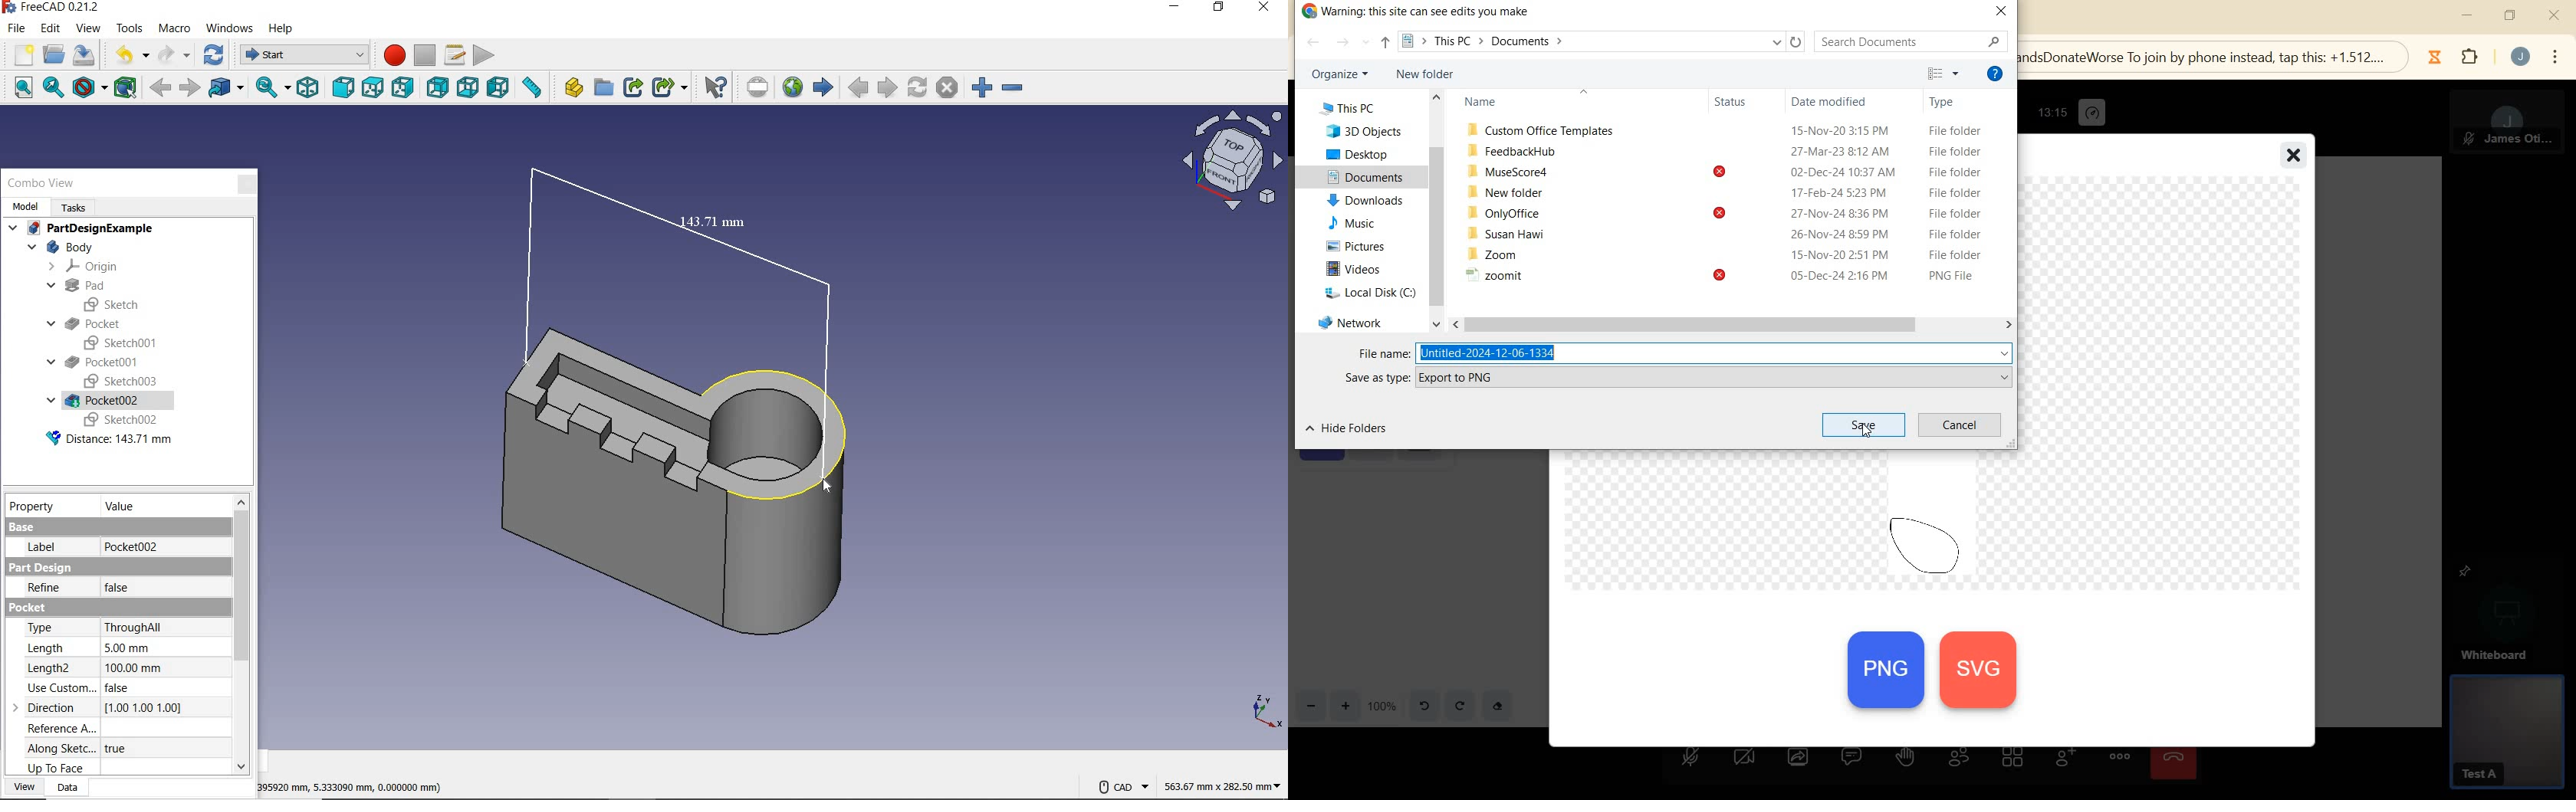  What do you see at coordinates (2513, 123) in the screenshot?
I see `MODERATOR PANEL VIEW` at bounding box center [2513, 123].